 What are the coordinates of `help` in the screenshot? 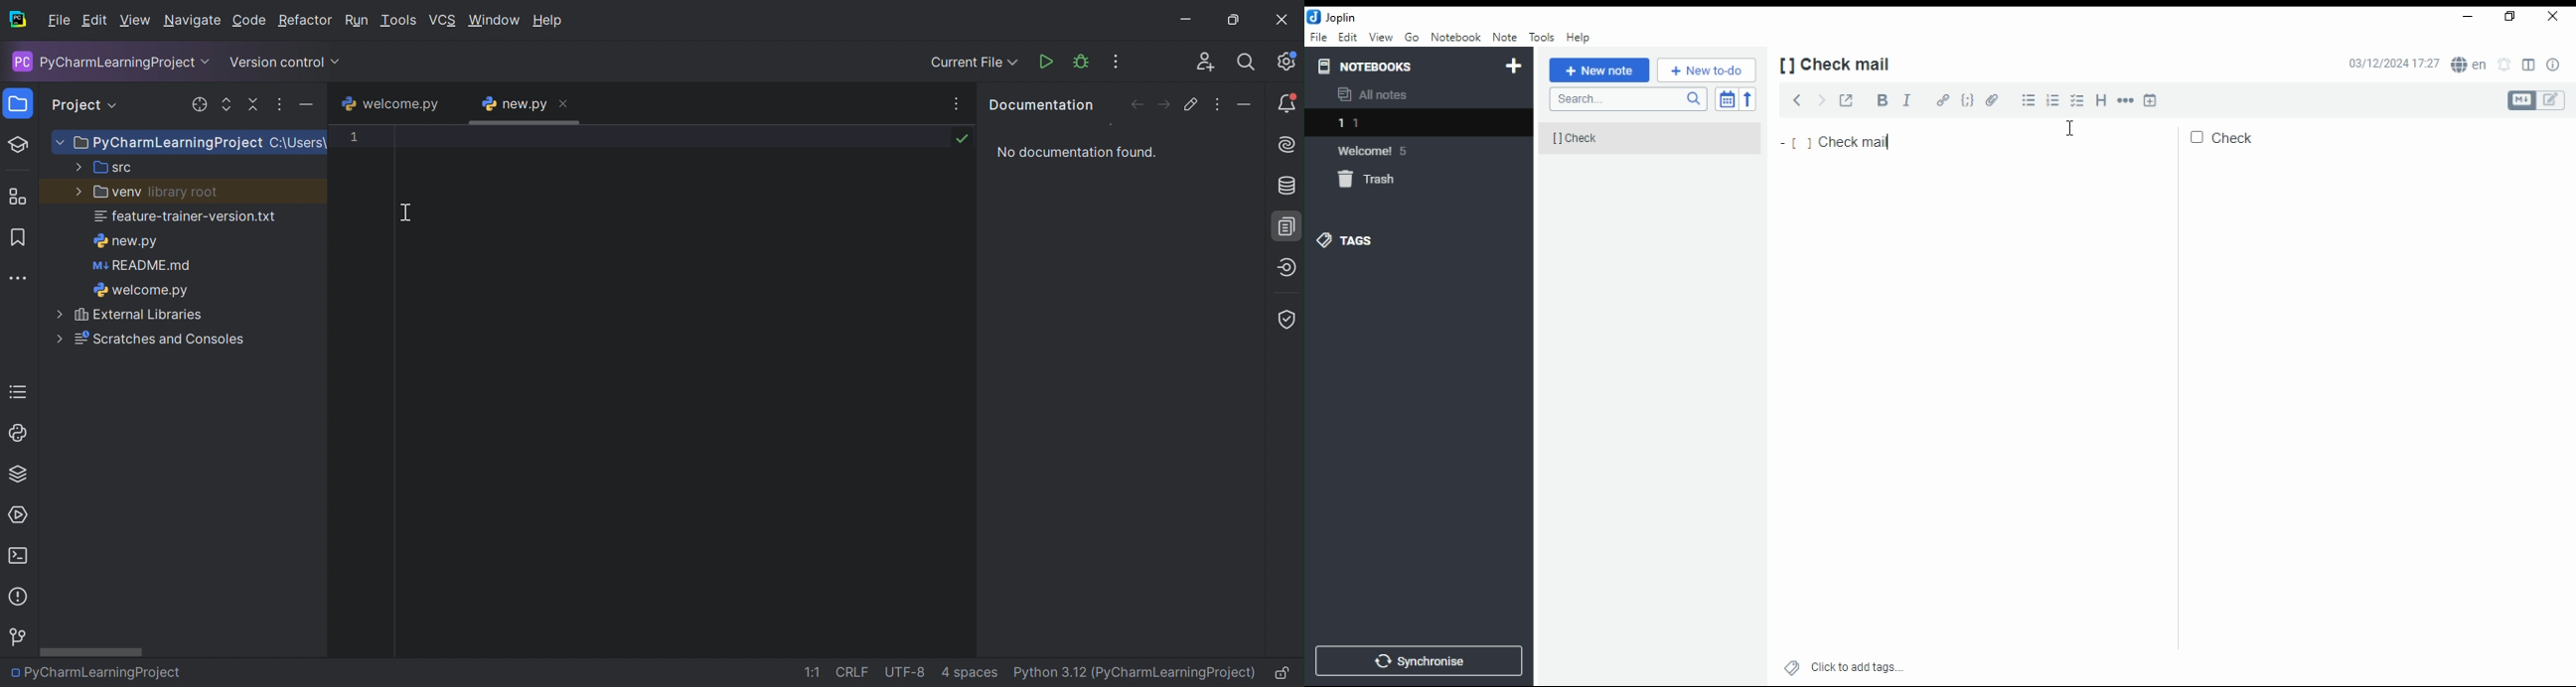 It's located at (1579, 38).